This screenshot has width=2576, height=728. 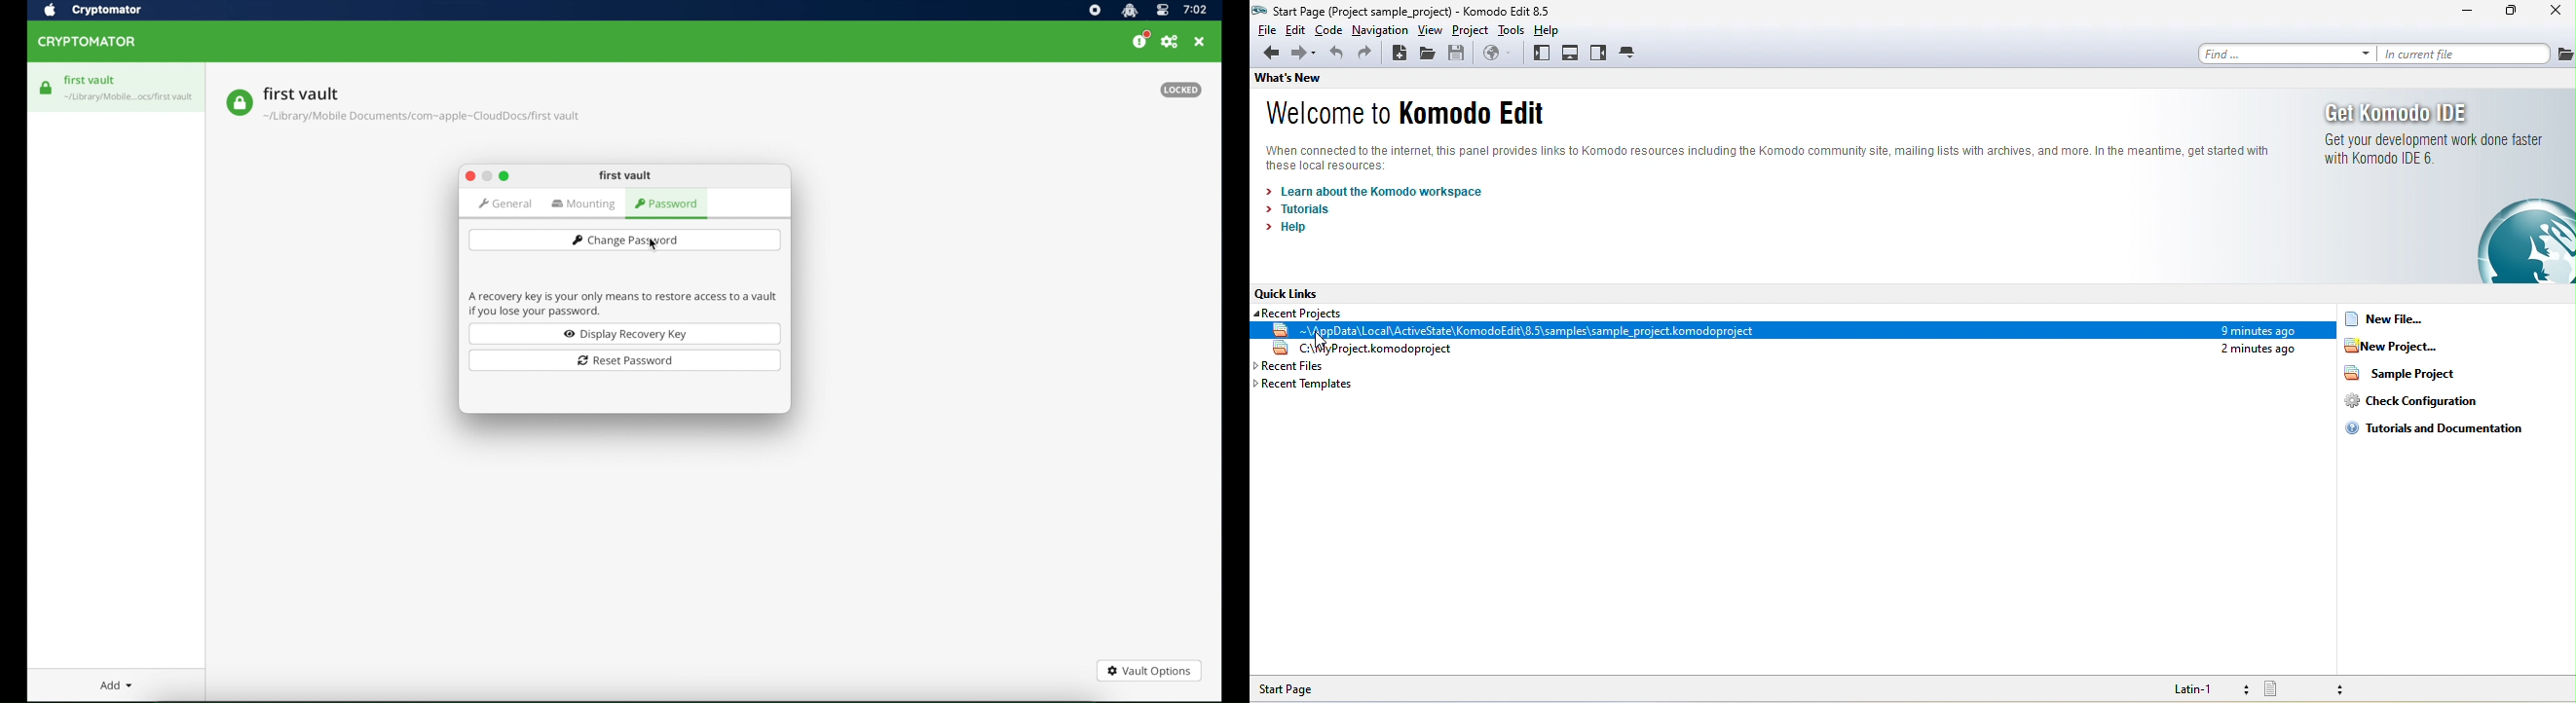 I want to click on new project, so click(x=2408, y=351).